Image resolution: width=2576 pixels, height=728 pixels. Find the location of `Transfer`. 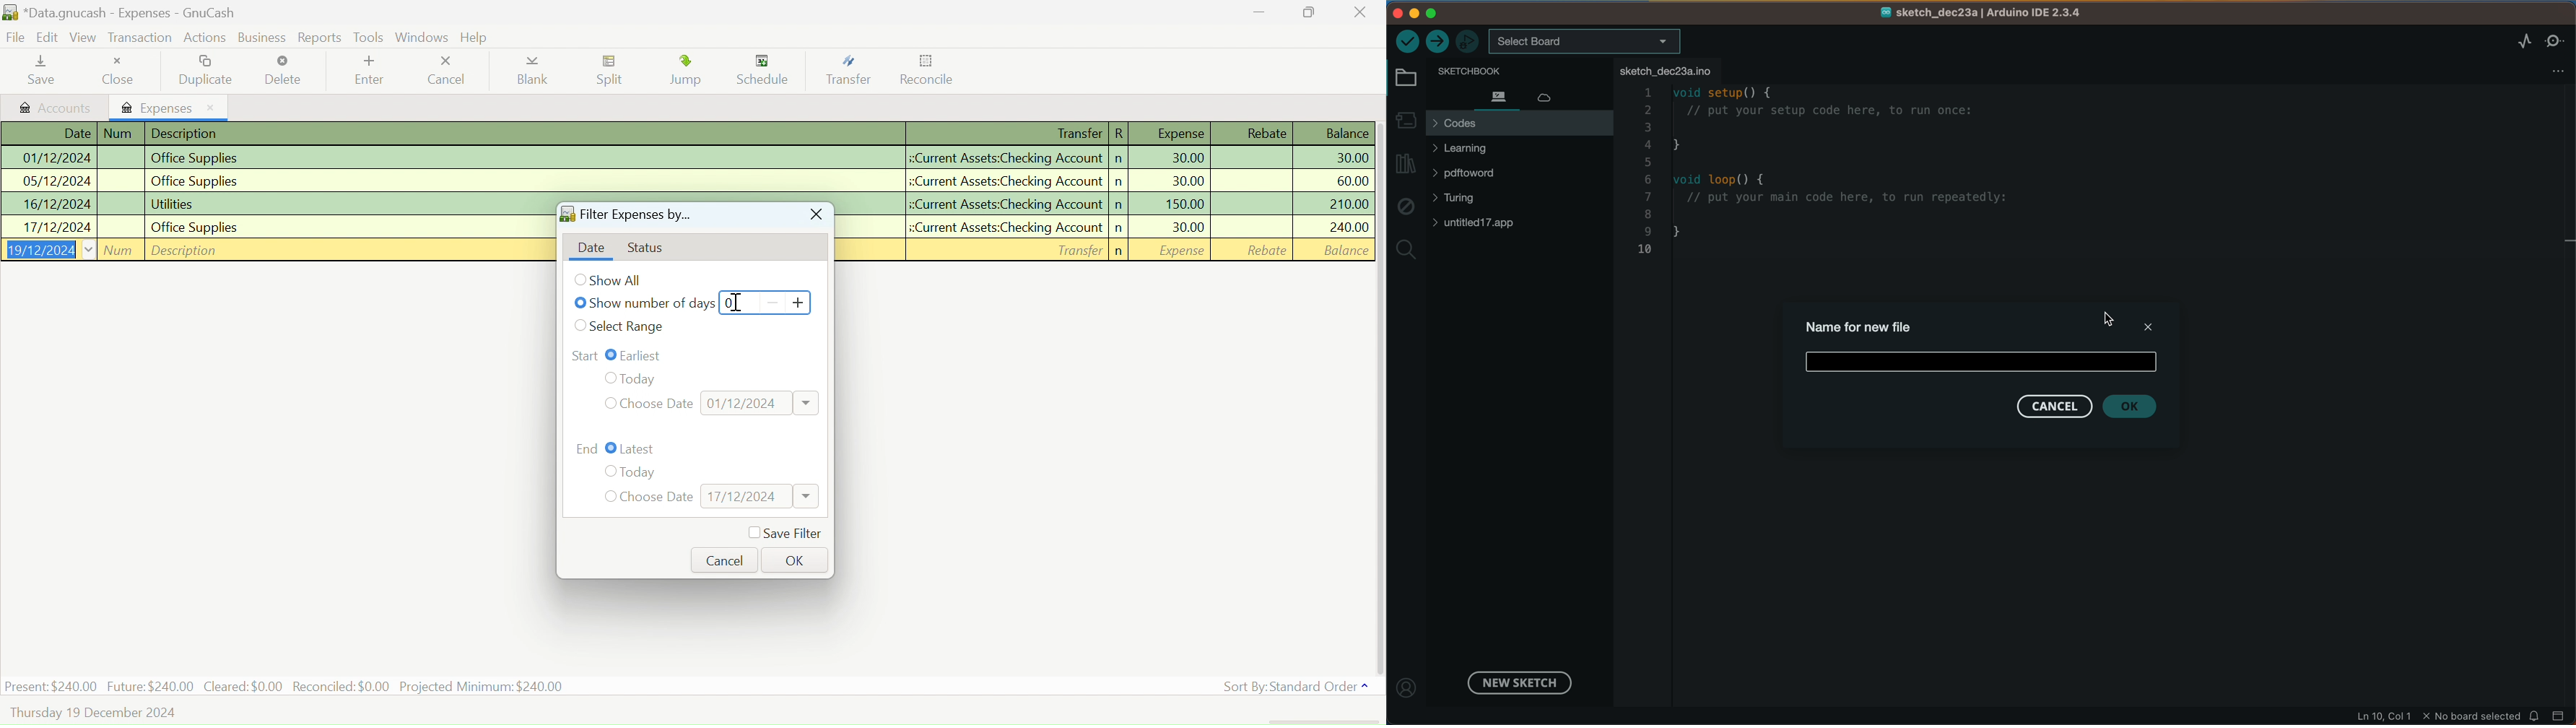

Transfer is located at coordinates (853, 71).